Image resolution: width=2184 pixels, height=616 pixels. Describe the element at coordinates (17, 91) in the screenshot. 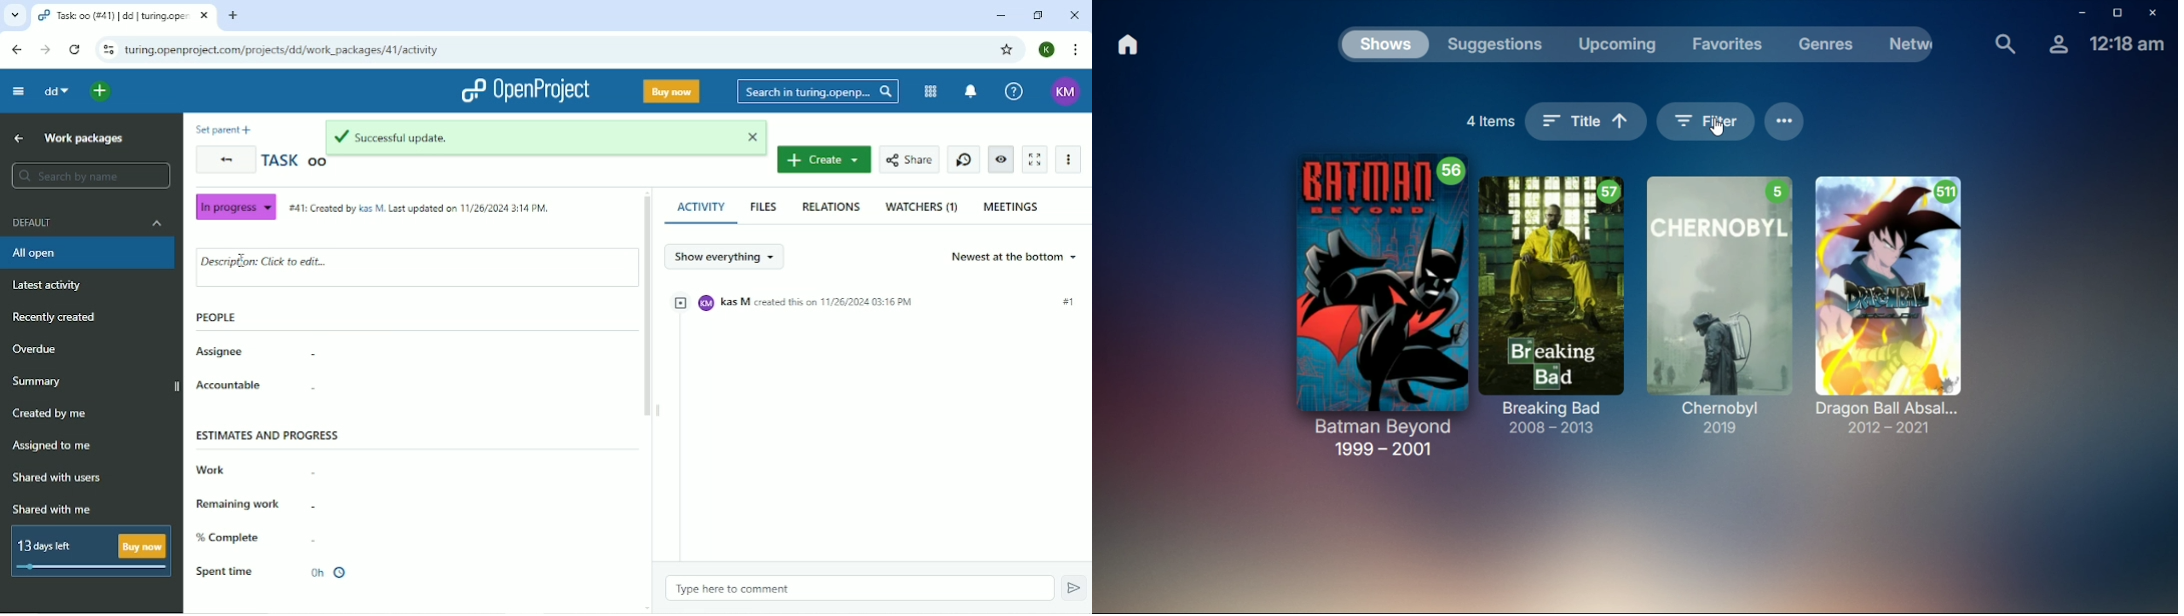

I see `Collapse project menu` at that location.